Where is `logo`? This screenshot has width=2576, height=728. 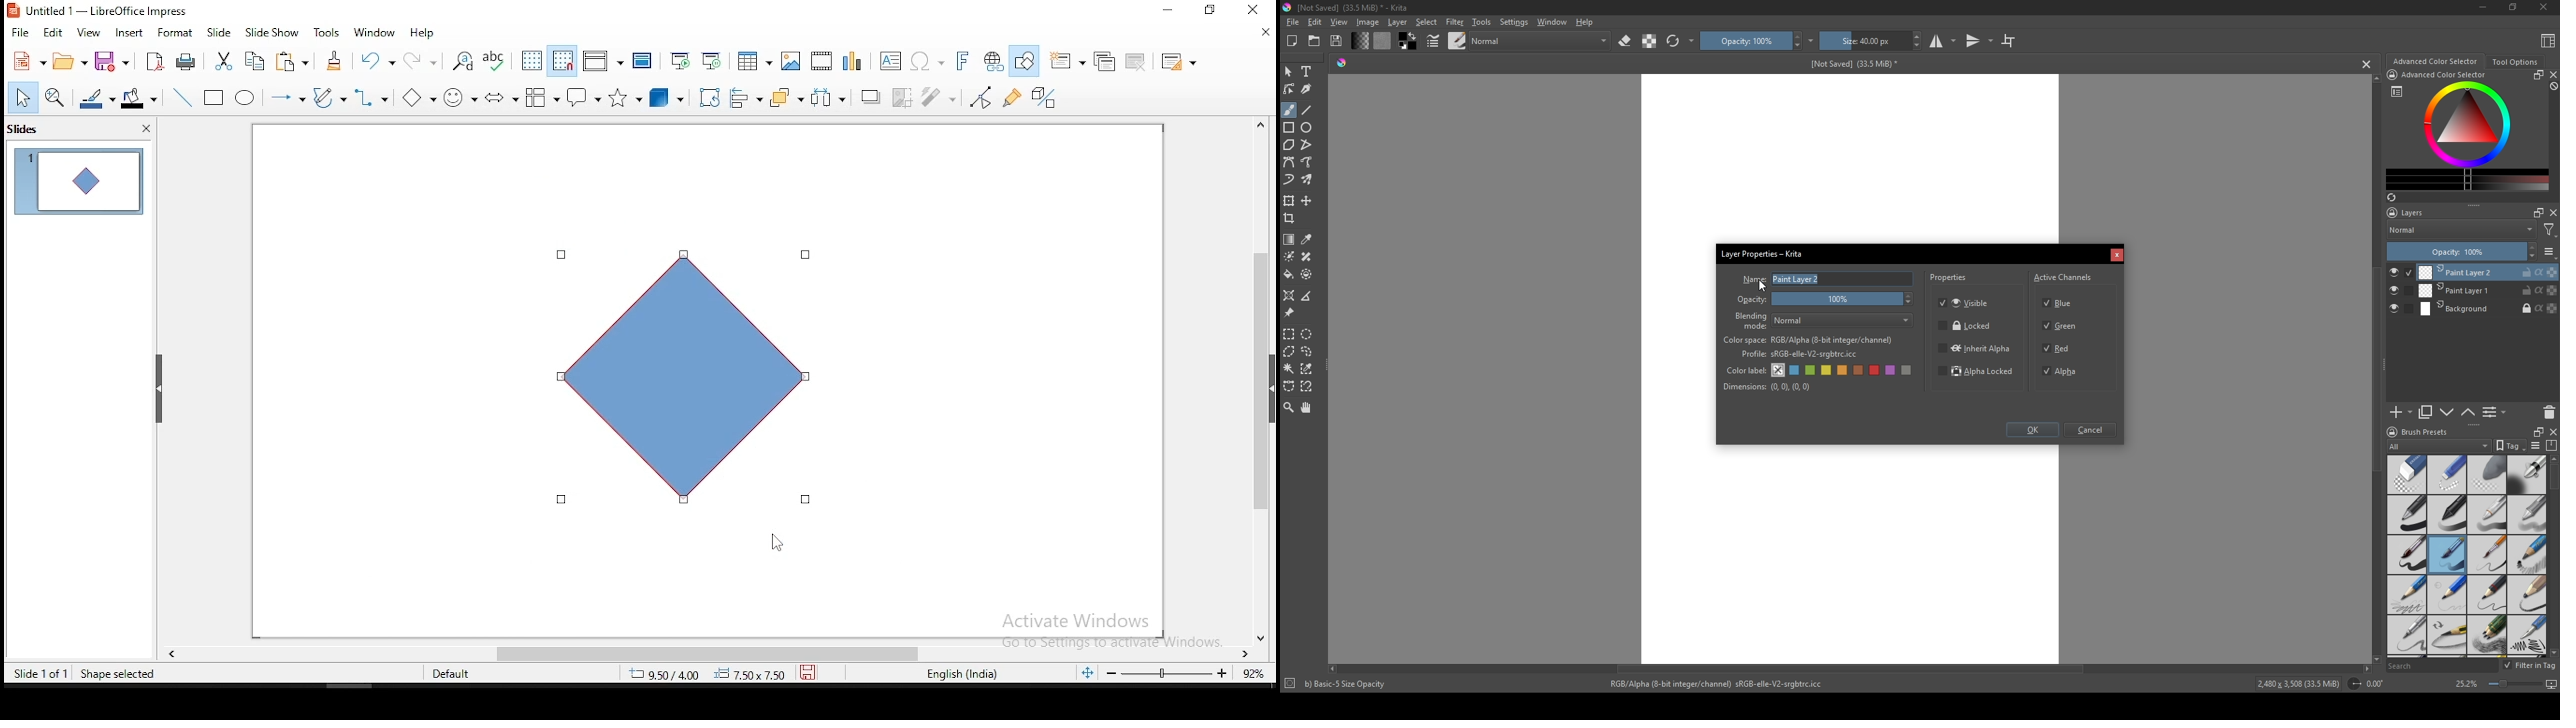
logo is located at coordinates (2391, 432).